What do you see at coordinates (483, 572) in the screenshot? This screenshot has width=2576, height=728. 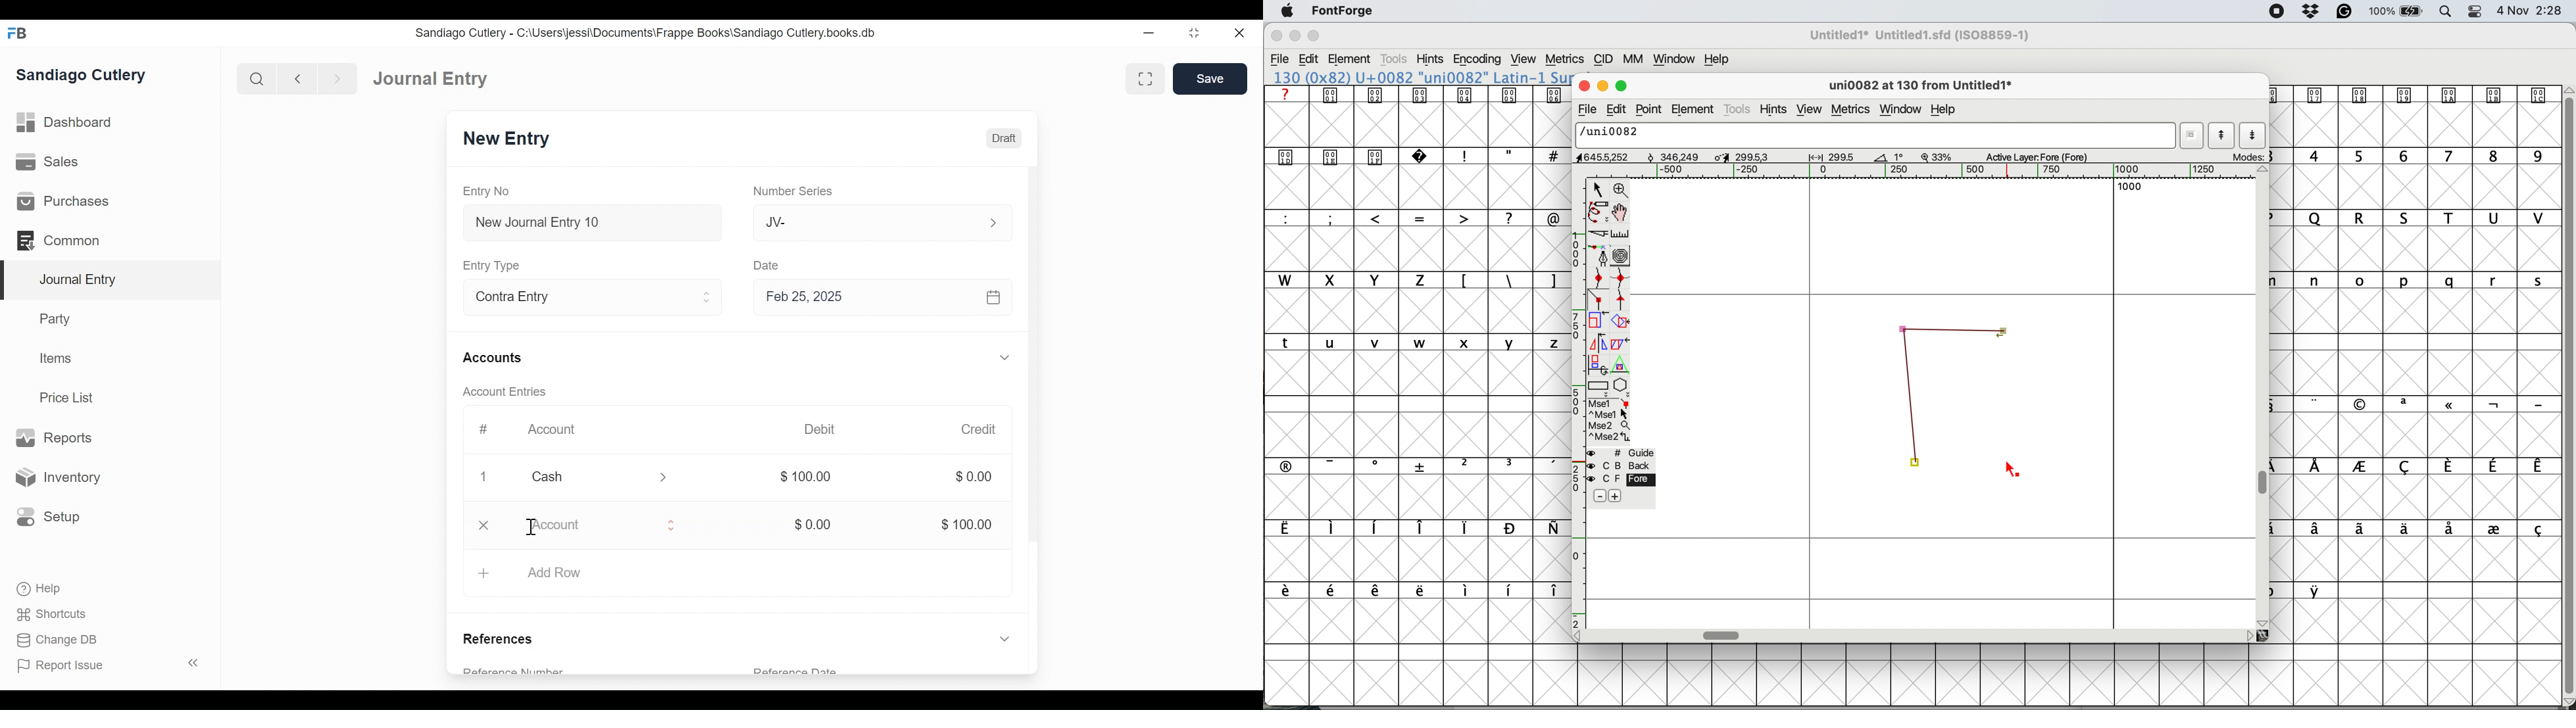 I see `+` at bounding box center [483, 572].